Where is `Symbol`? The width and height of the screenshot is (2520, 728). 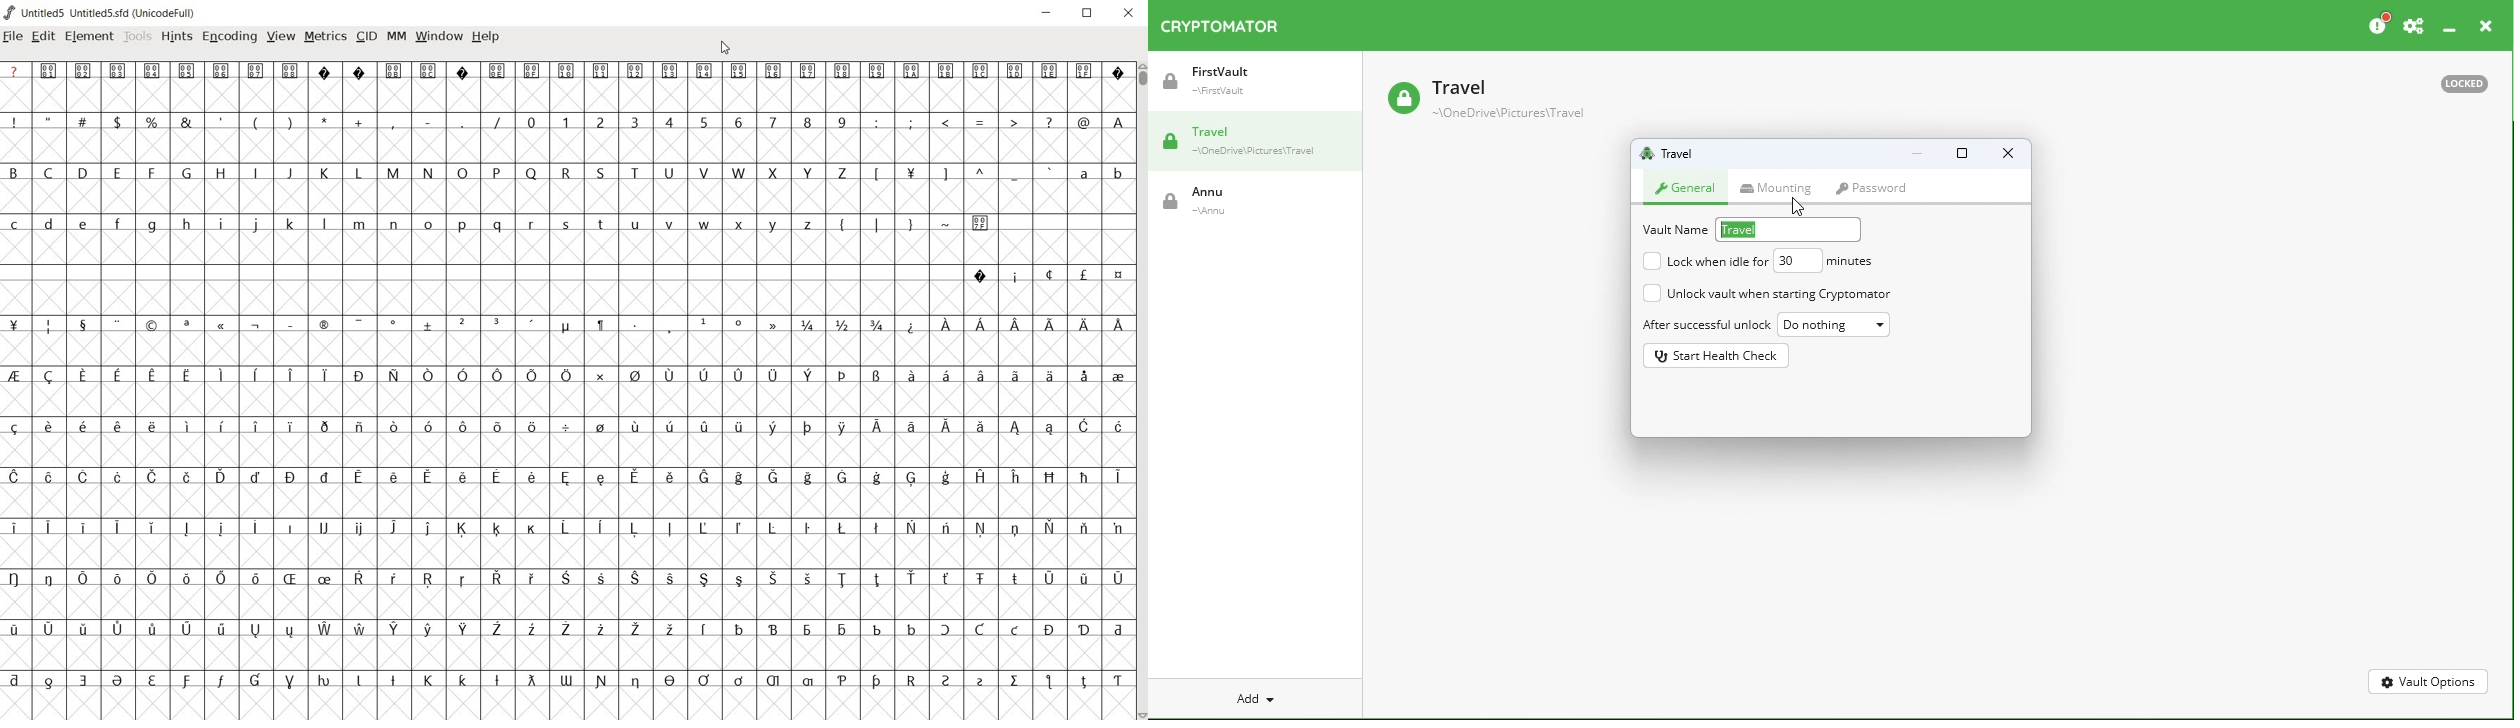 Symbol is located at coordinates (775, 71).